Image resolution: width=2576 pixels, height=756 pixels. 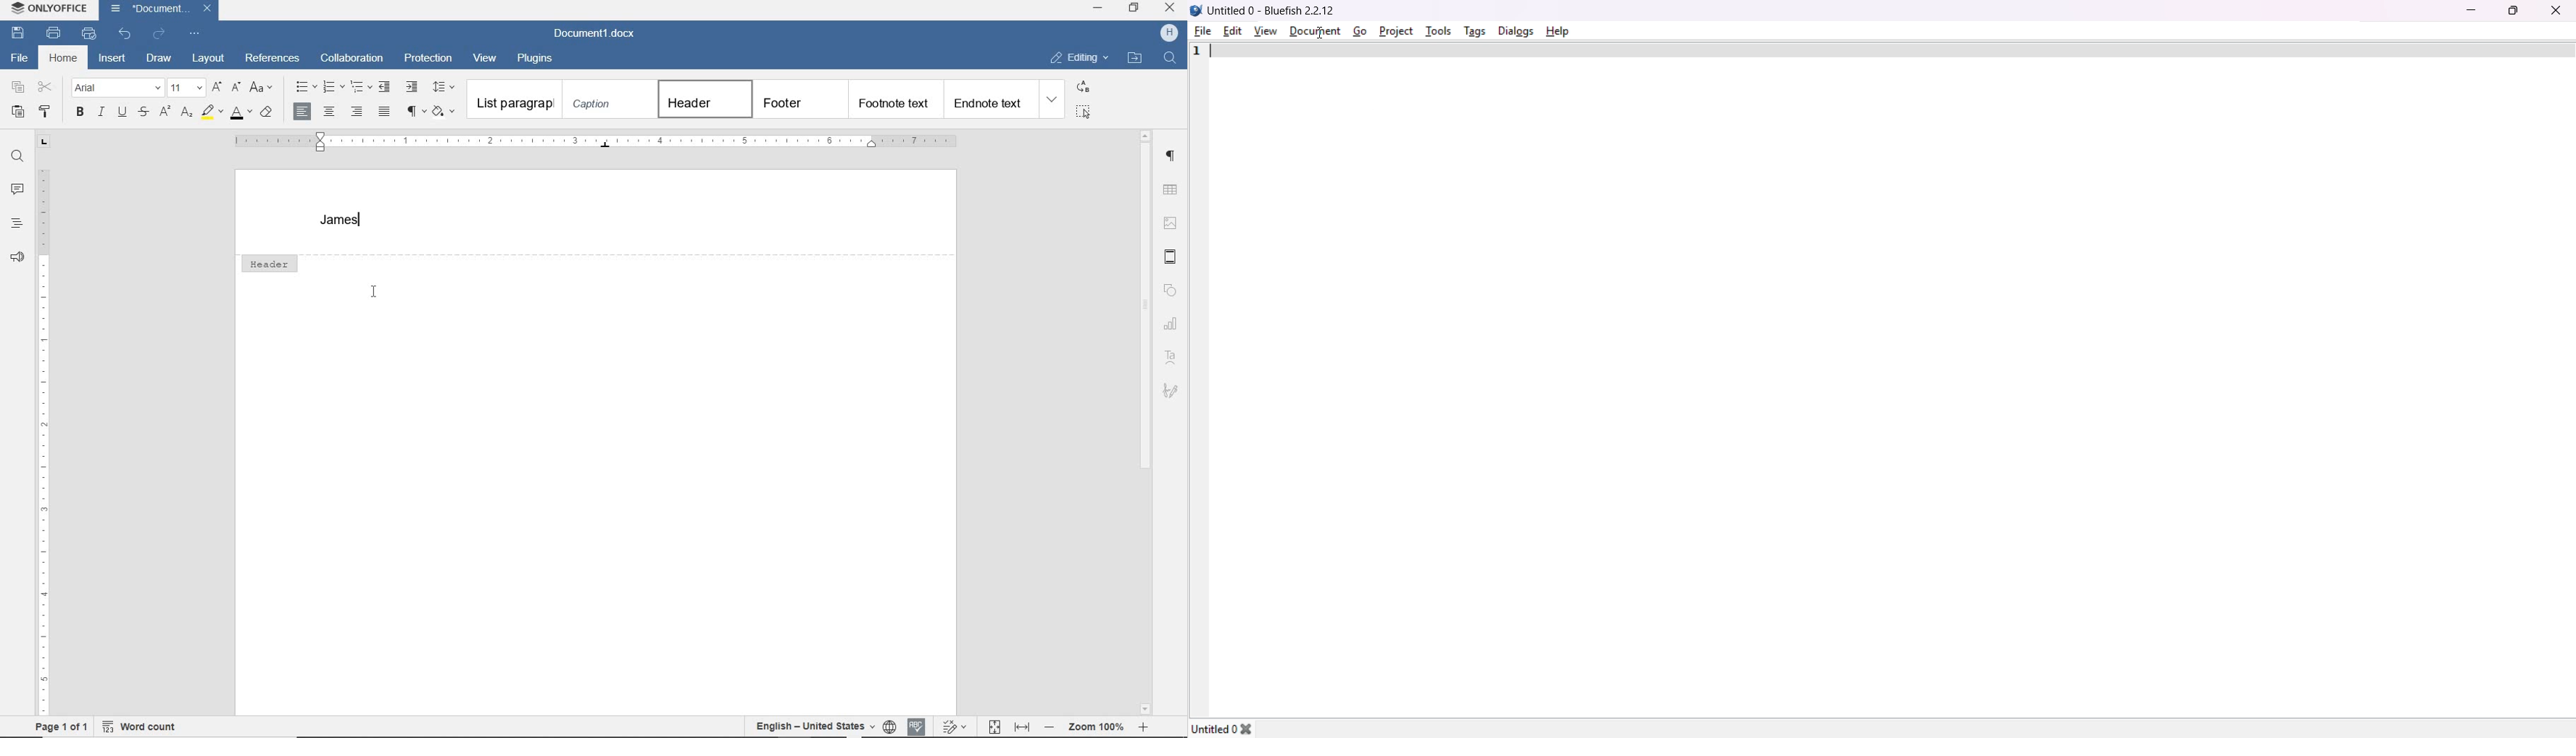 I want to click on No Spacing, so click(x=607, y=100).